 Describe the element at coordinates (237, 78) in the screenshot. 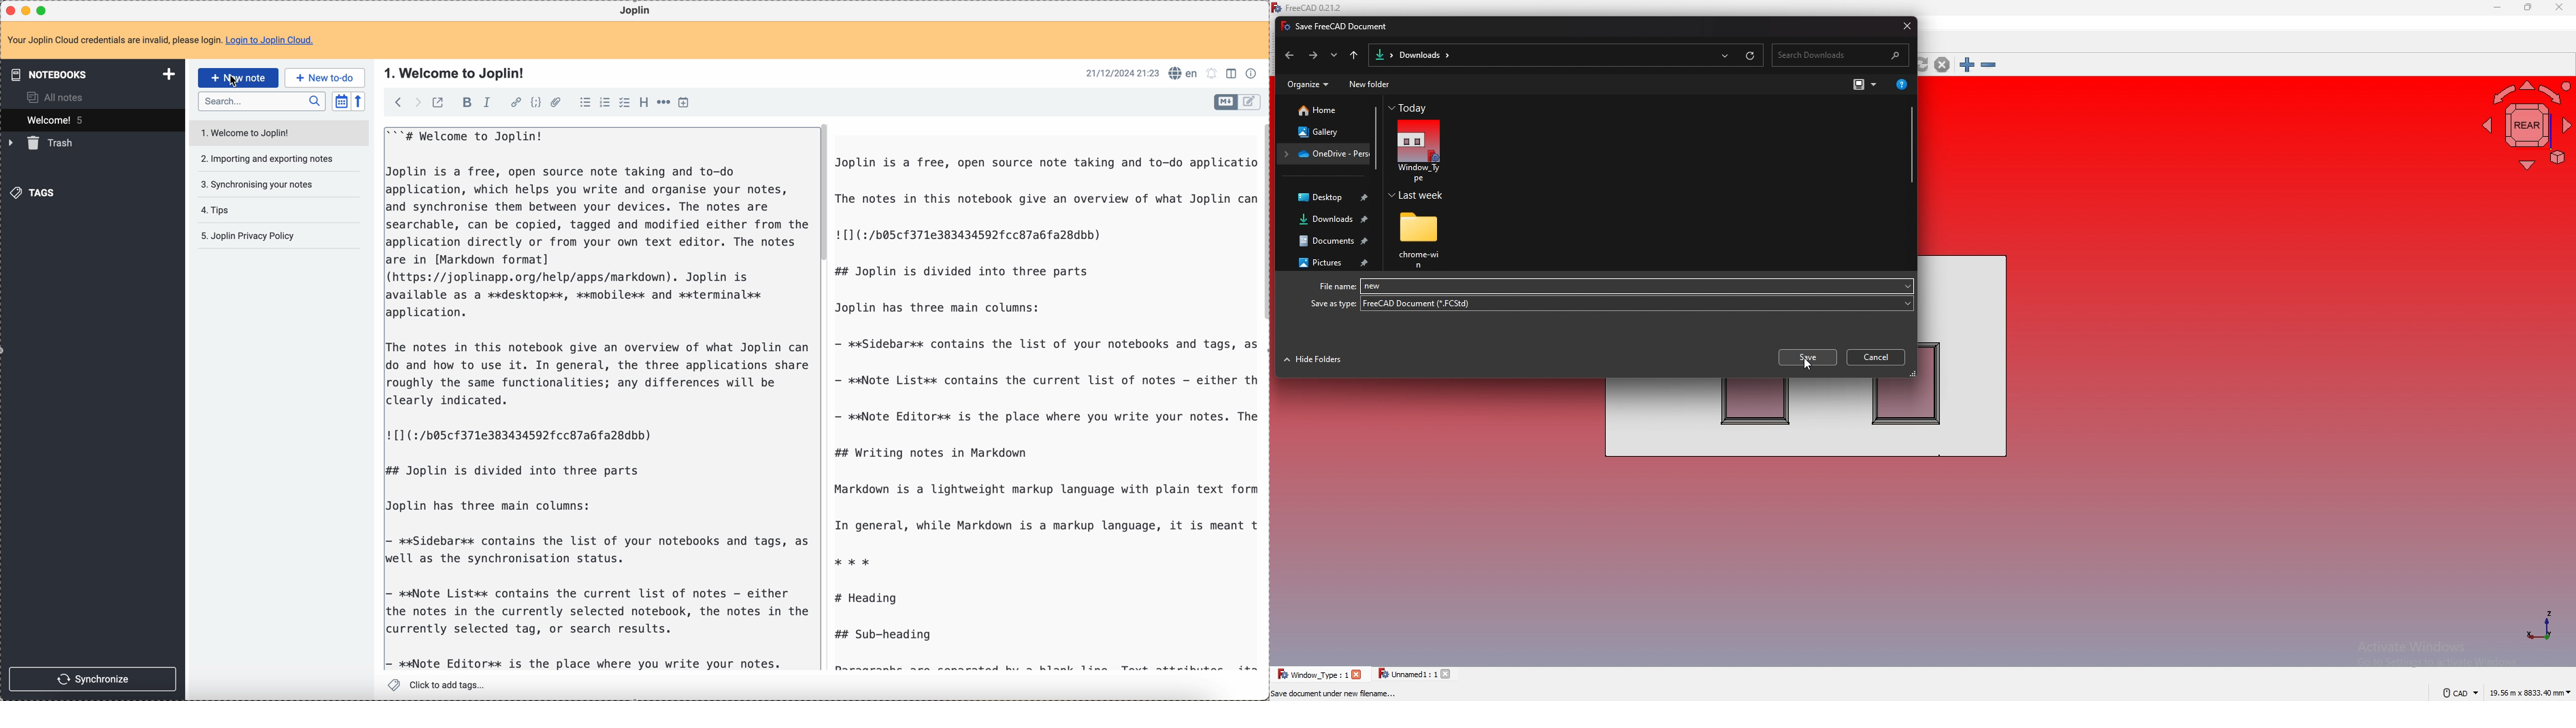

I see `click on new note` at that location.